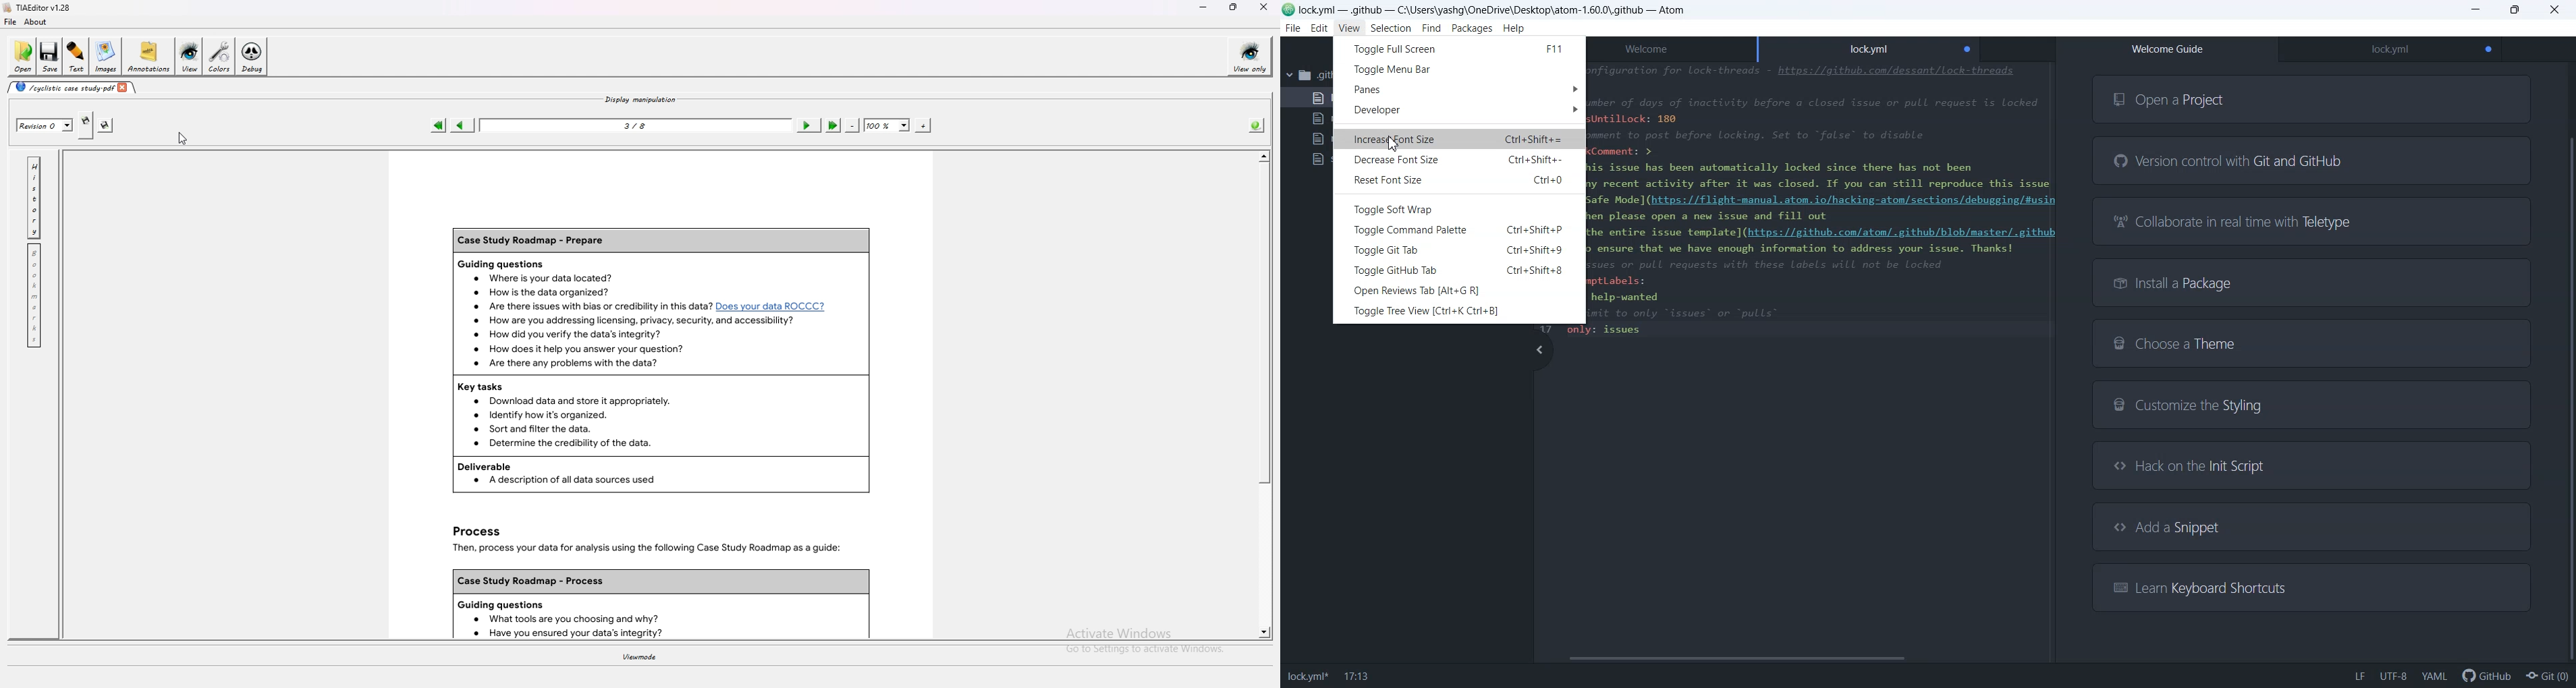 This screenshot has width=2576, height=700. Describe the element at coordinates (1869, 47) in the screenshot. I see `Lock.yml ` at that location.